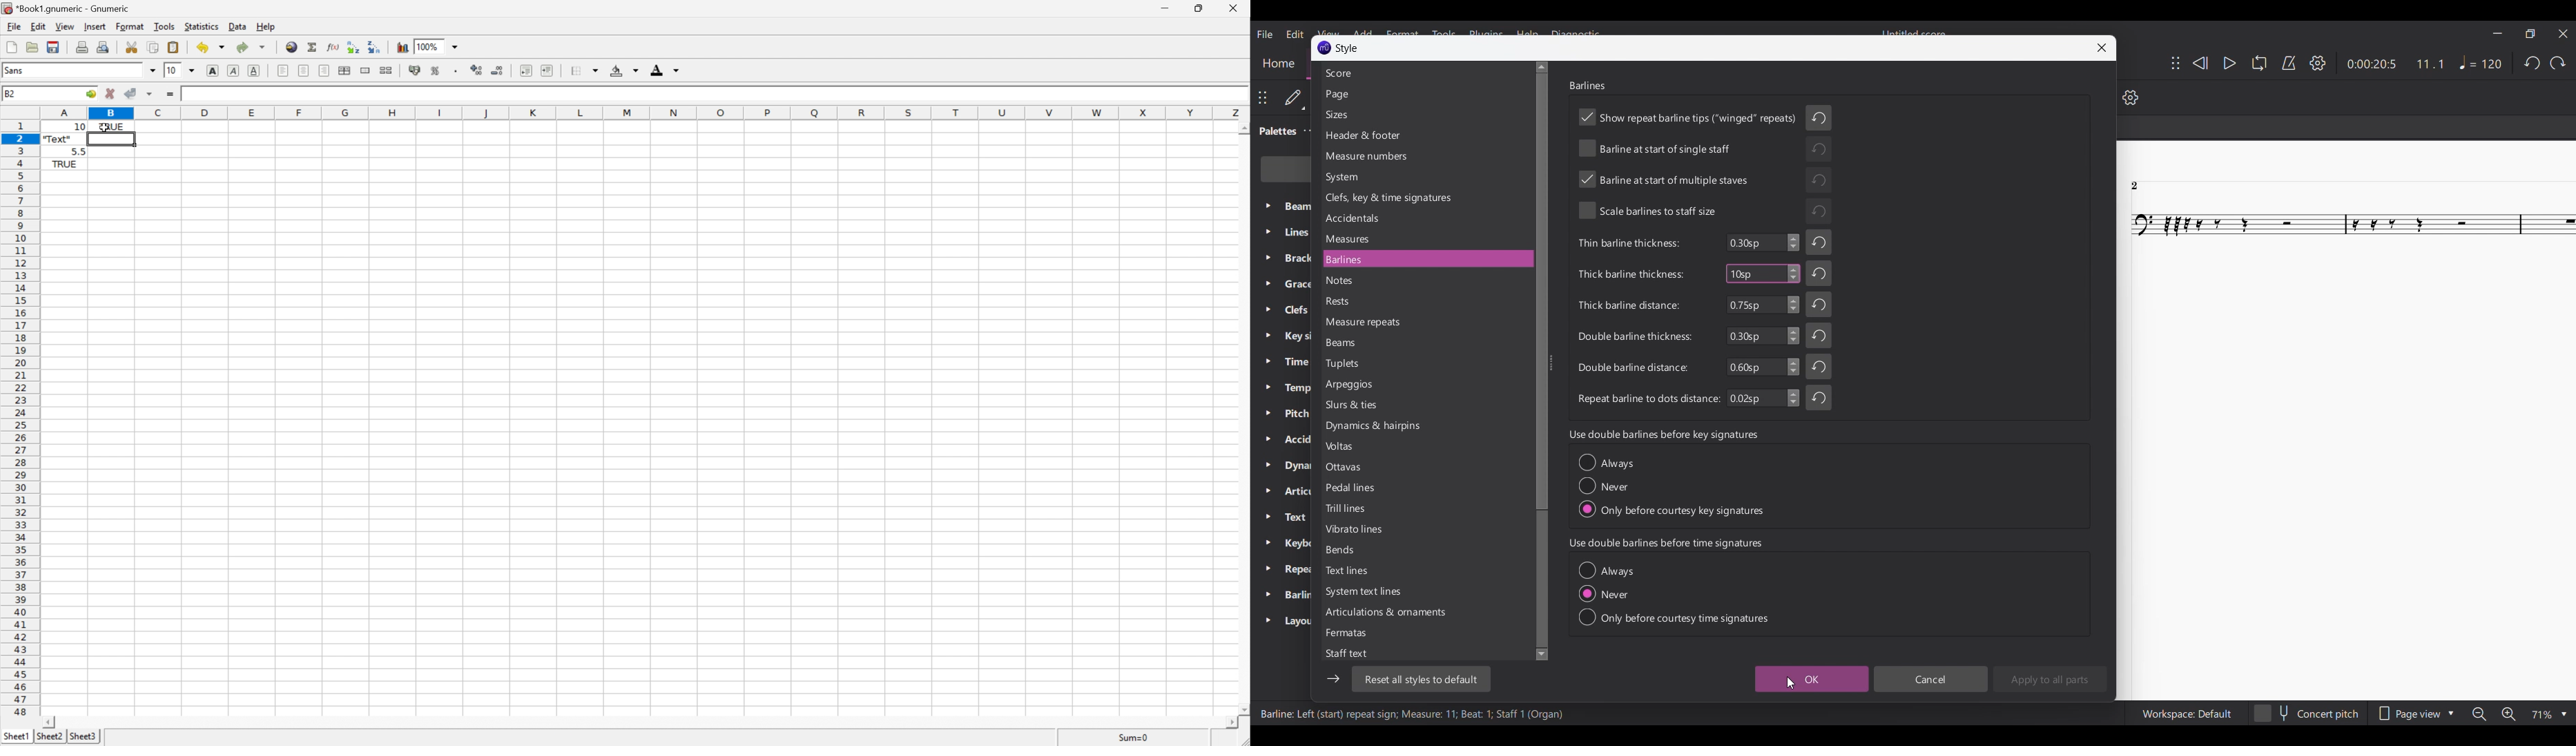 The height and width of the screenshot is (756, 2576). Describe the element at coordinates (1235, 8) in the screenshot. I see `Close` at that location.